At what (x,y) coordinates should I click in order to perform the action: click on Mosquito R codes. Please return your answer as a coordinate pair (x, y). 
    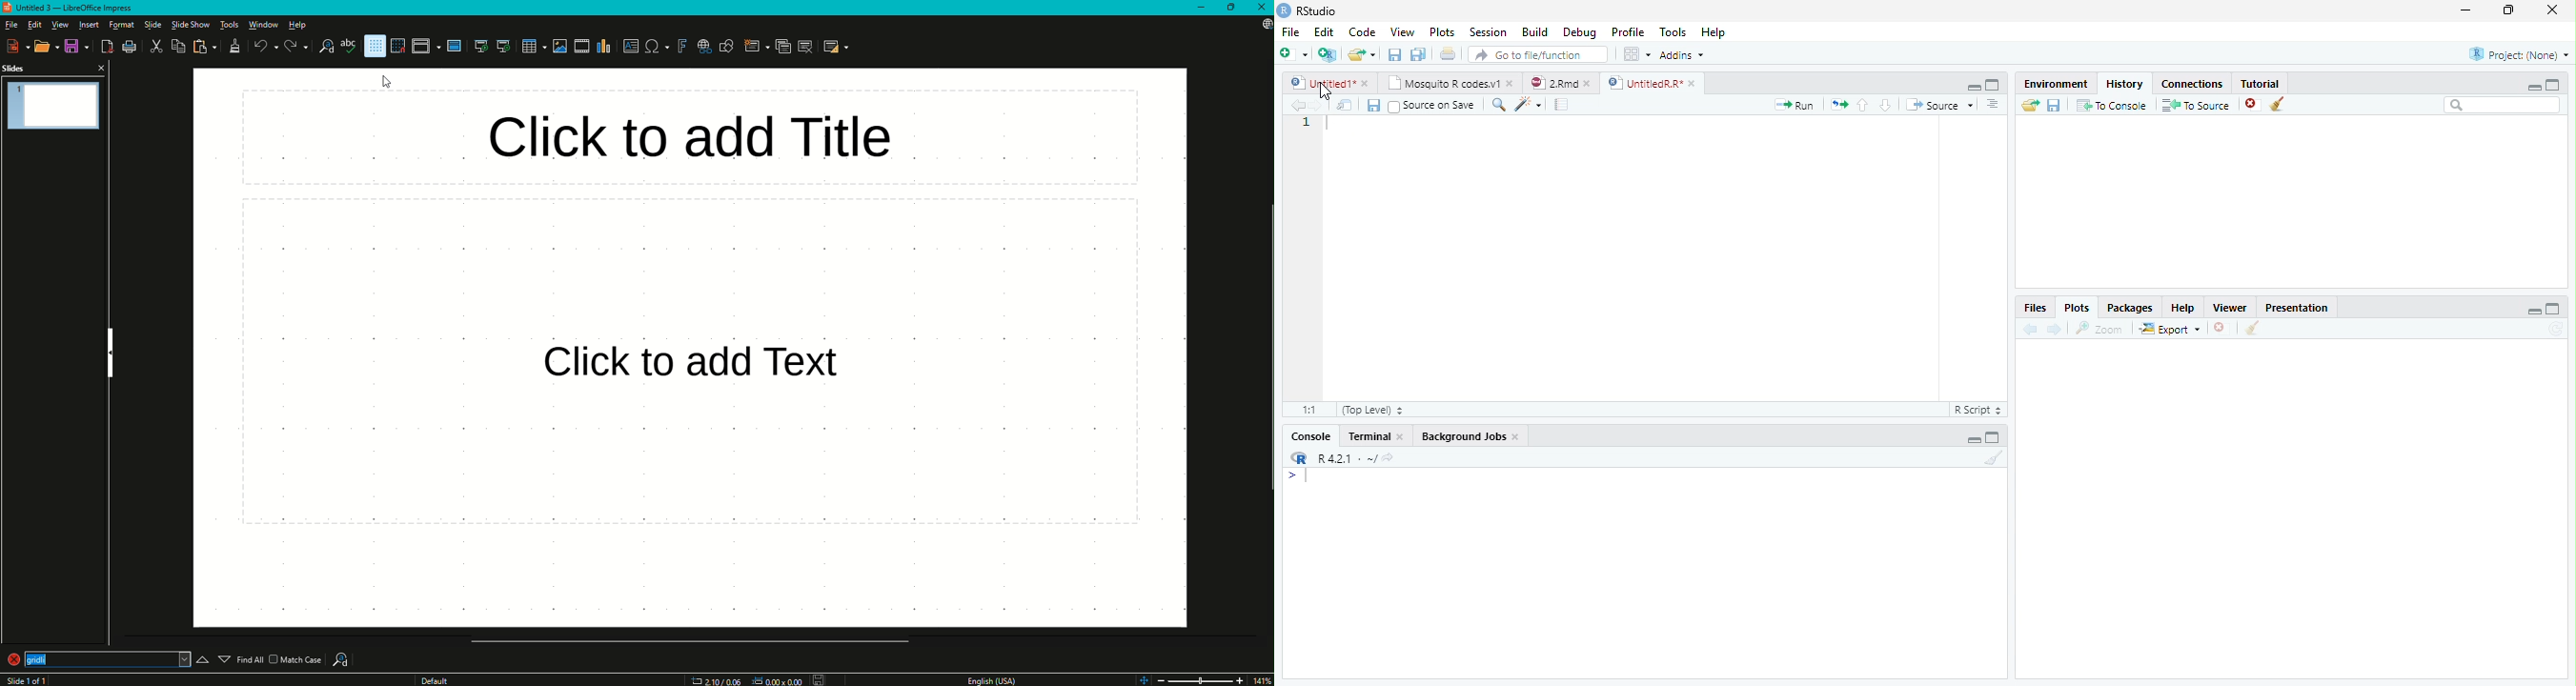
    Looking at the image, I should click on (1450, 83).